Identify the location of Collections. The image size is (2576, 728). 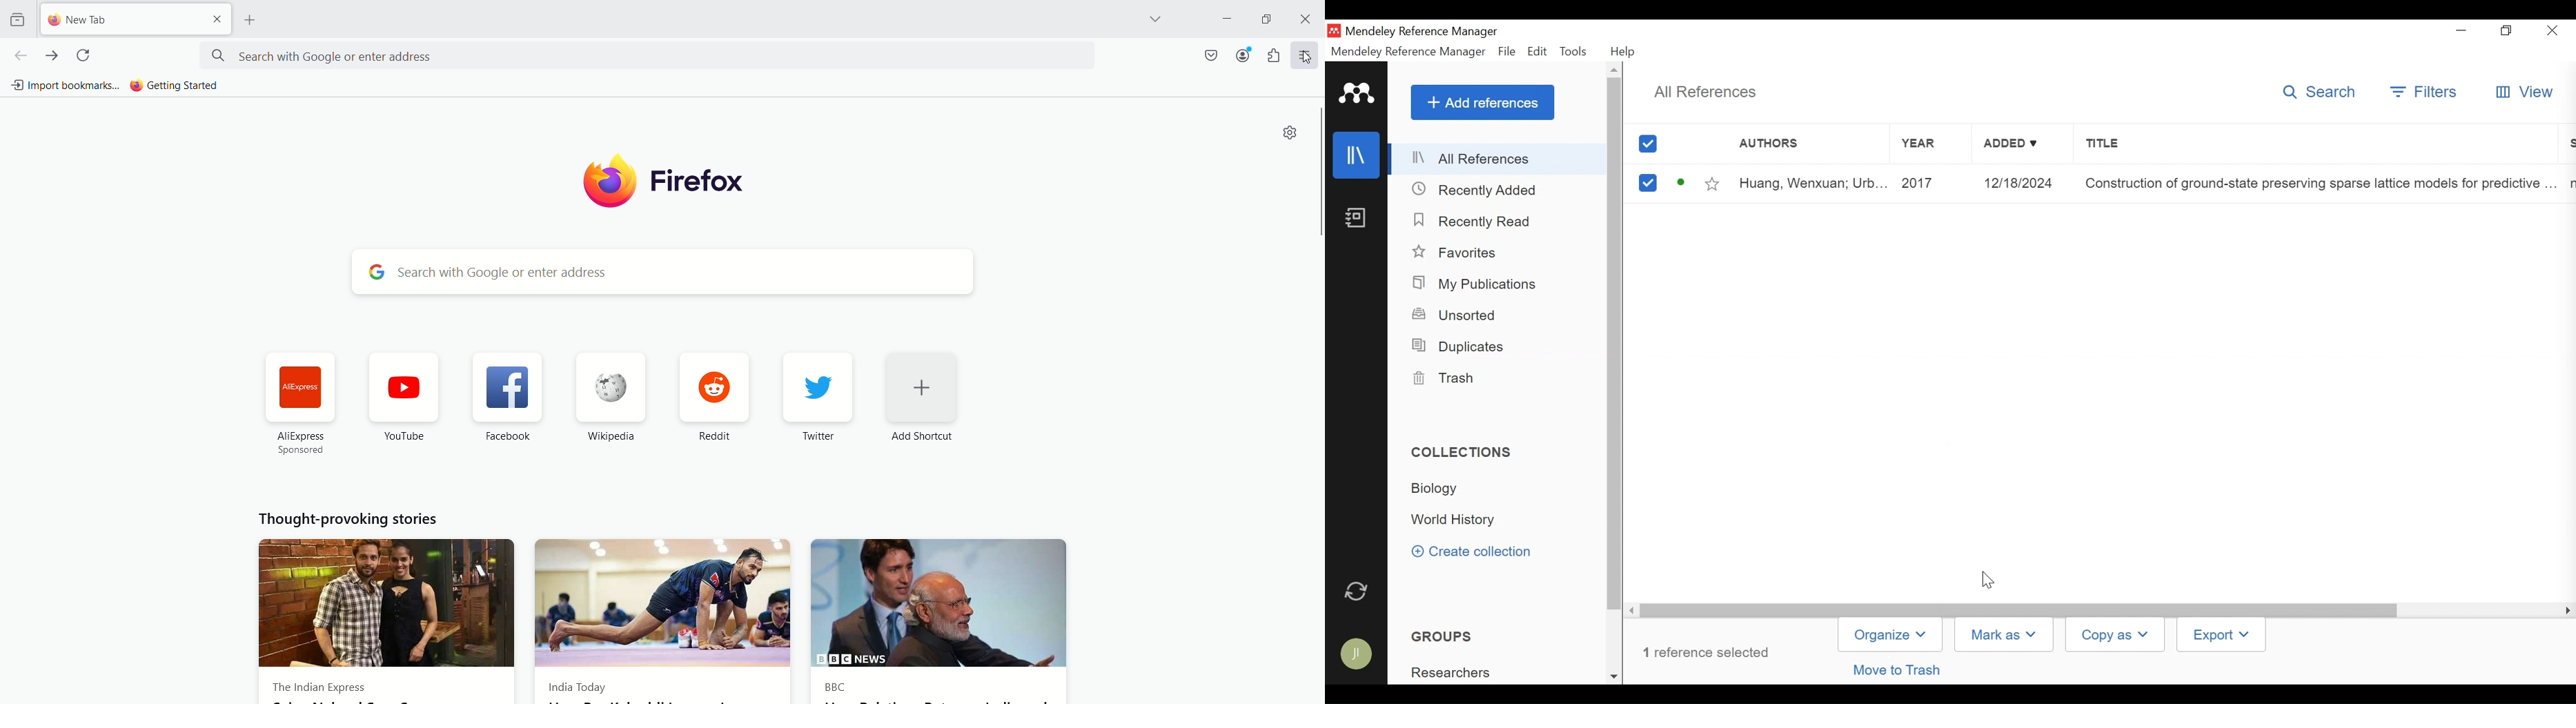
(1462, 452).